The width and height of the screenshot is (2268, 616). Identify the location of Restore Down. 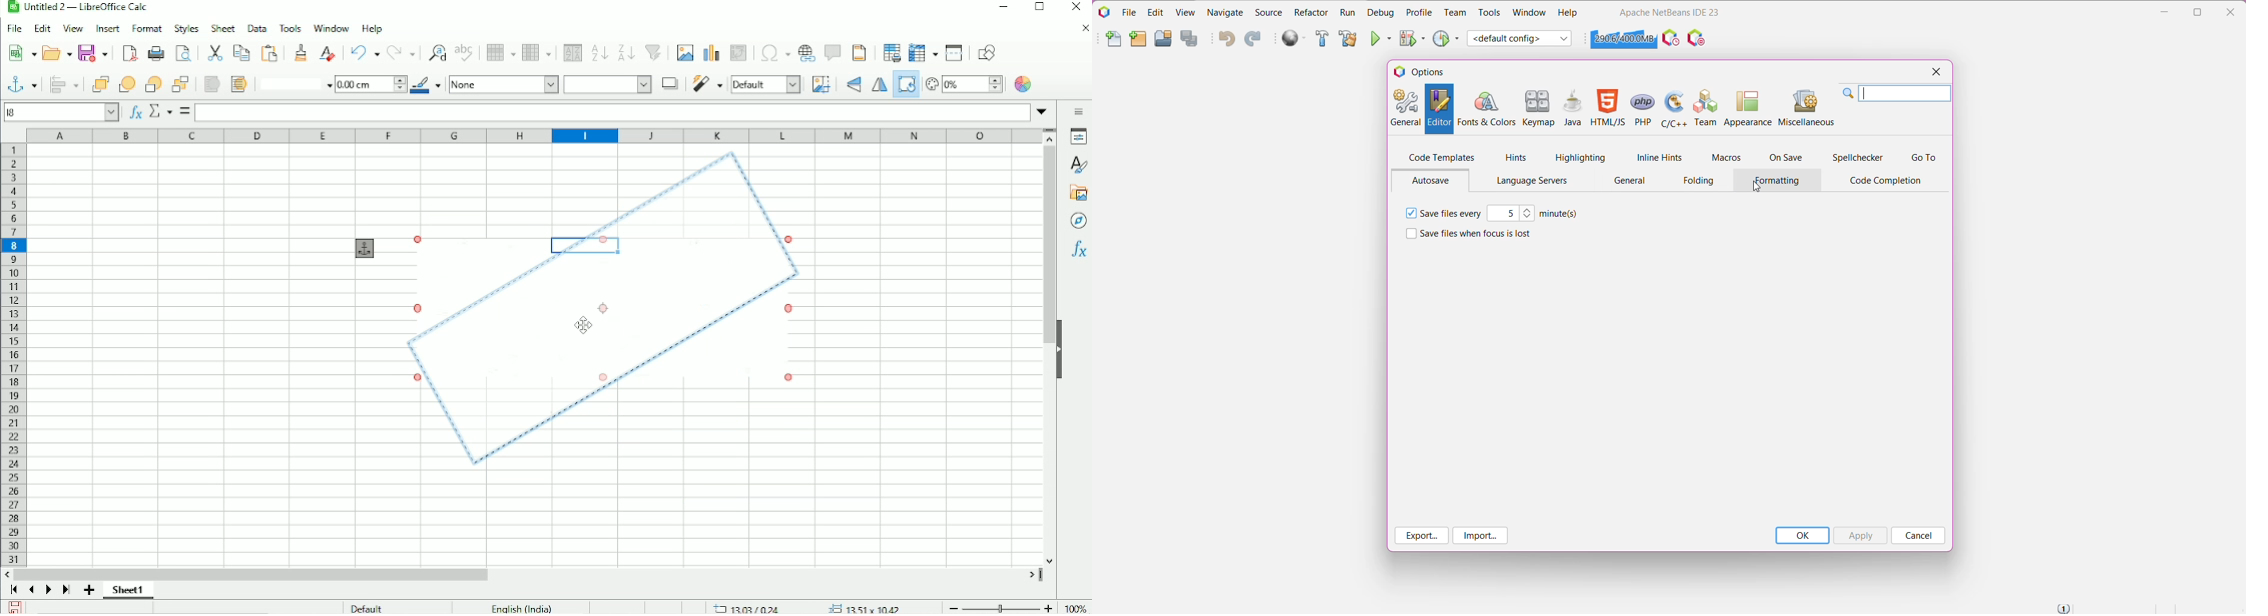
(2200, 12).